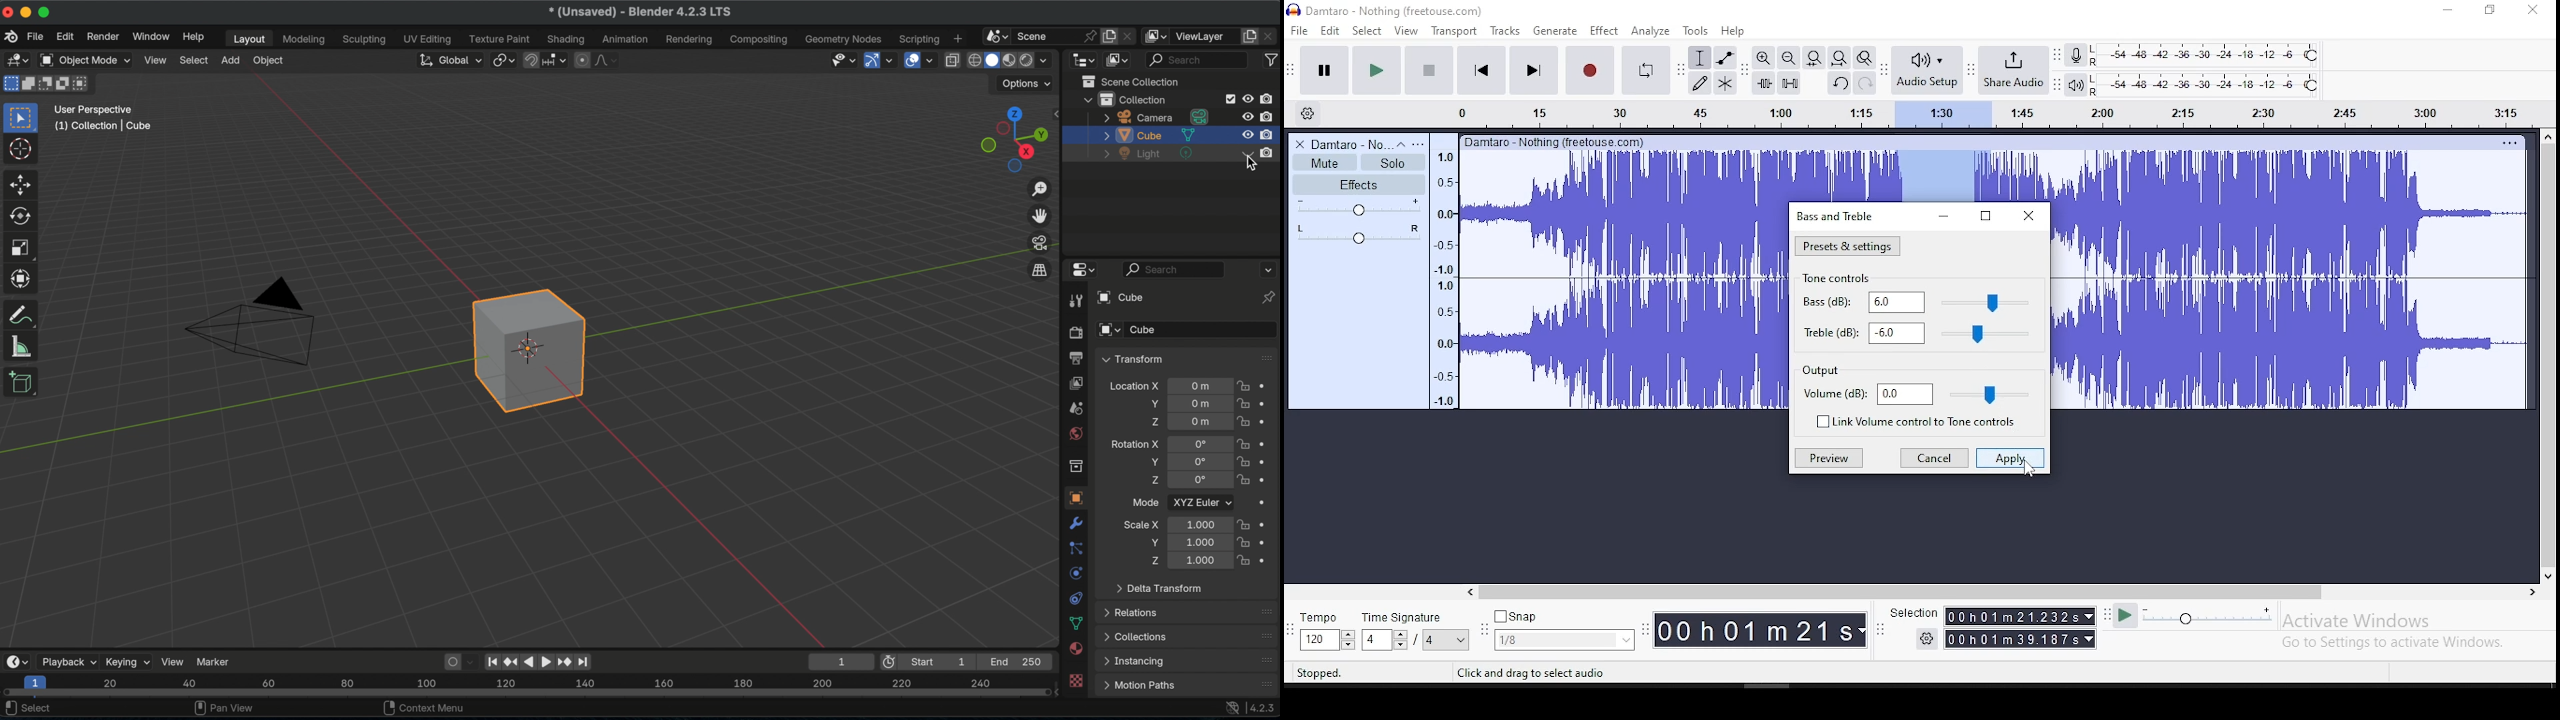 This screenshot has width=2576, height=728. Describe the element at coordinates (2105, 615) in the screenshot. I see `` at that location.